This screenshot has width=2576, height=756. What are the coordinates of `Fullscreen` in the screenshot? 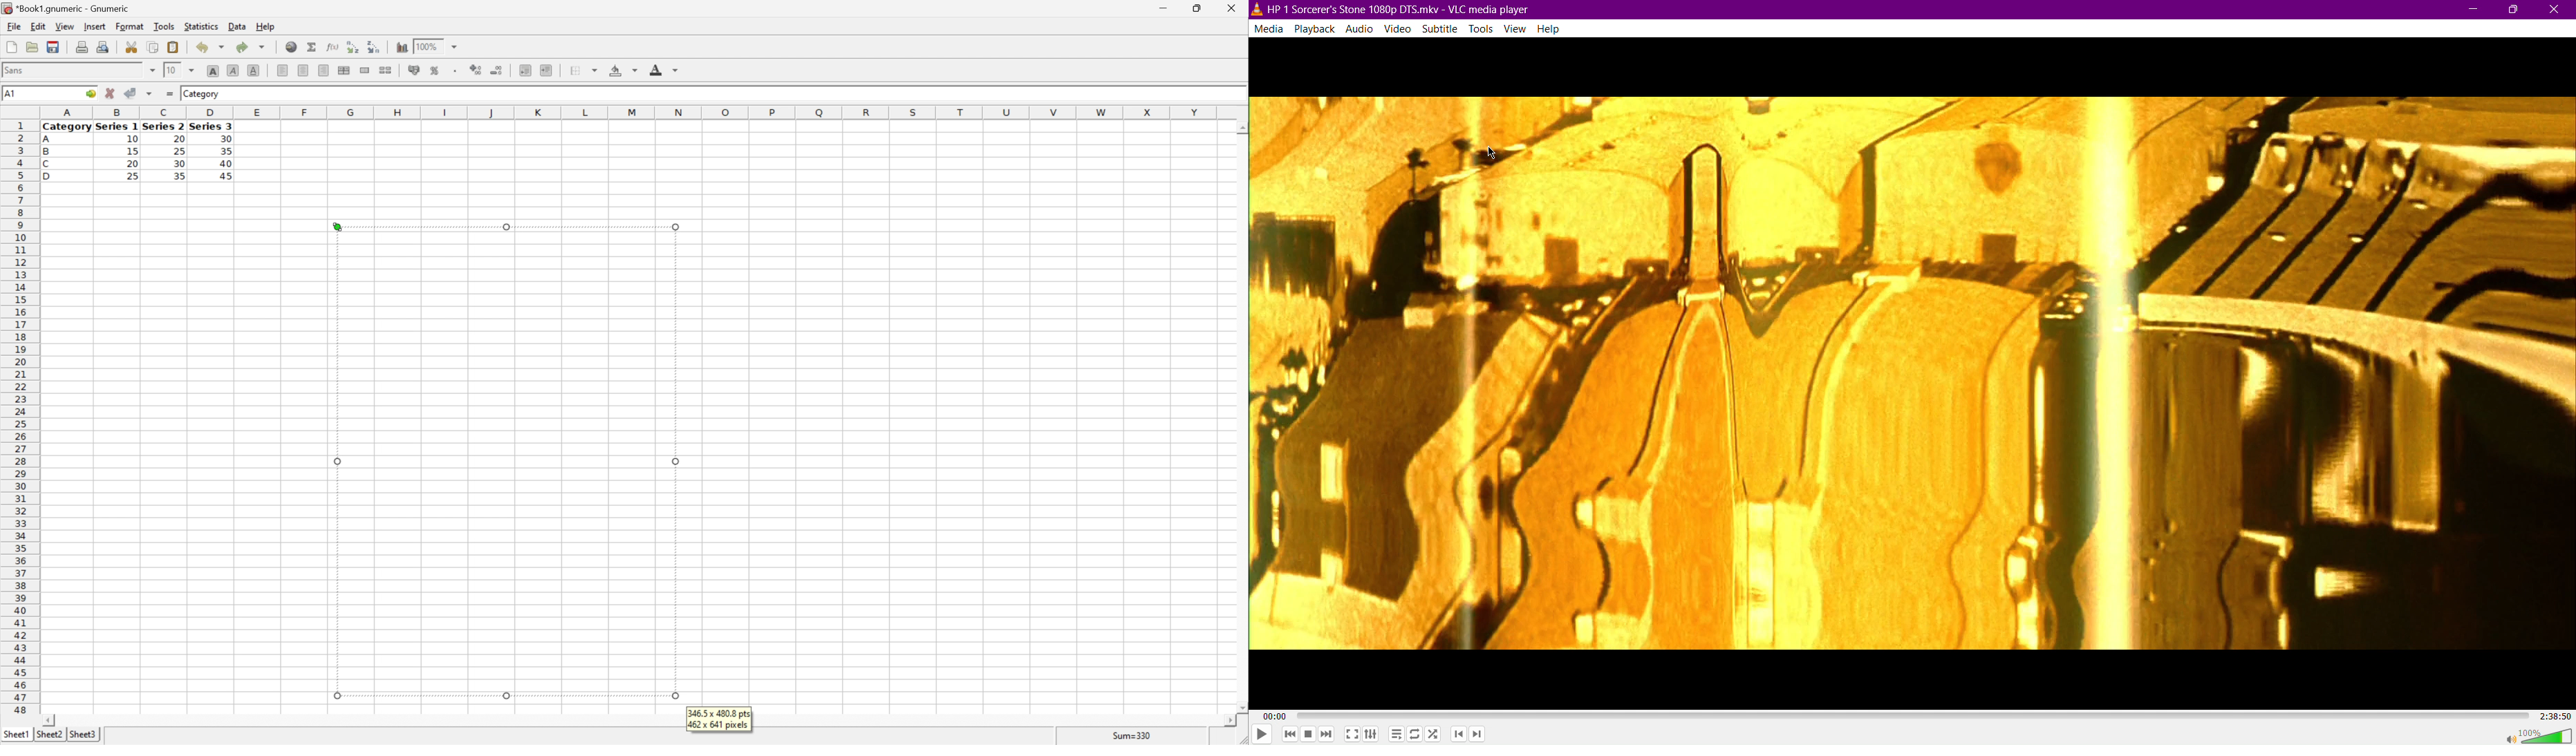 It's located at (1350, 735).